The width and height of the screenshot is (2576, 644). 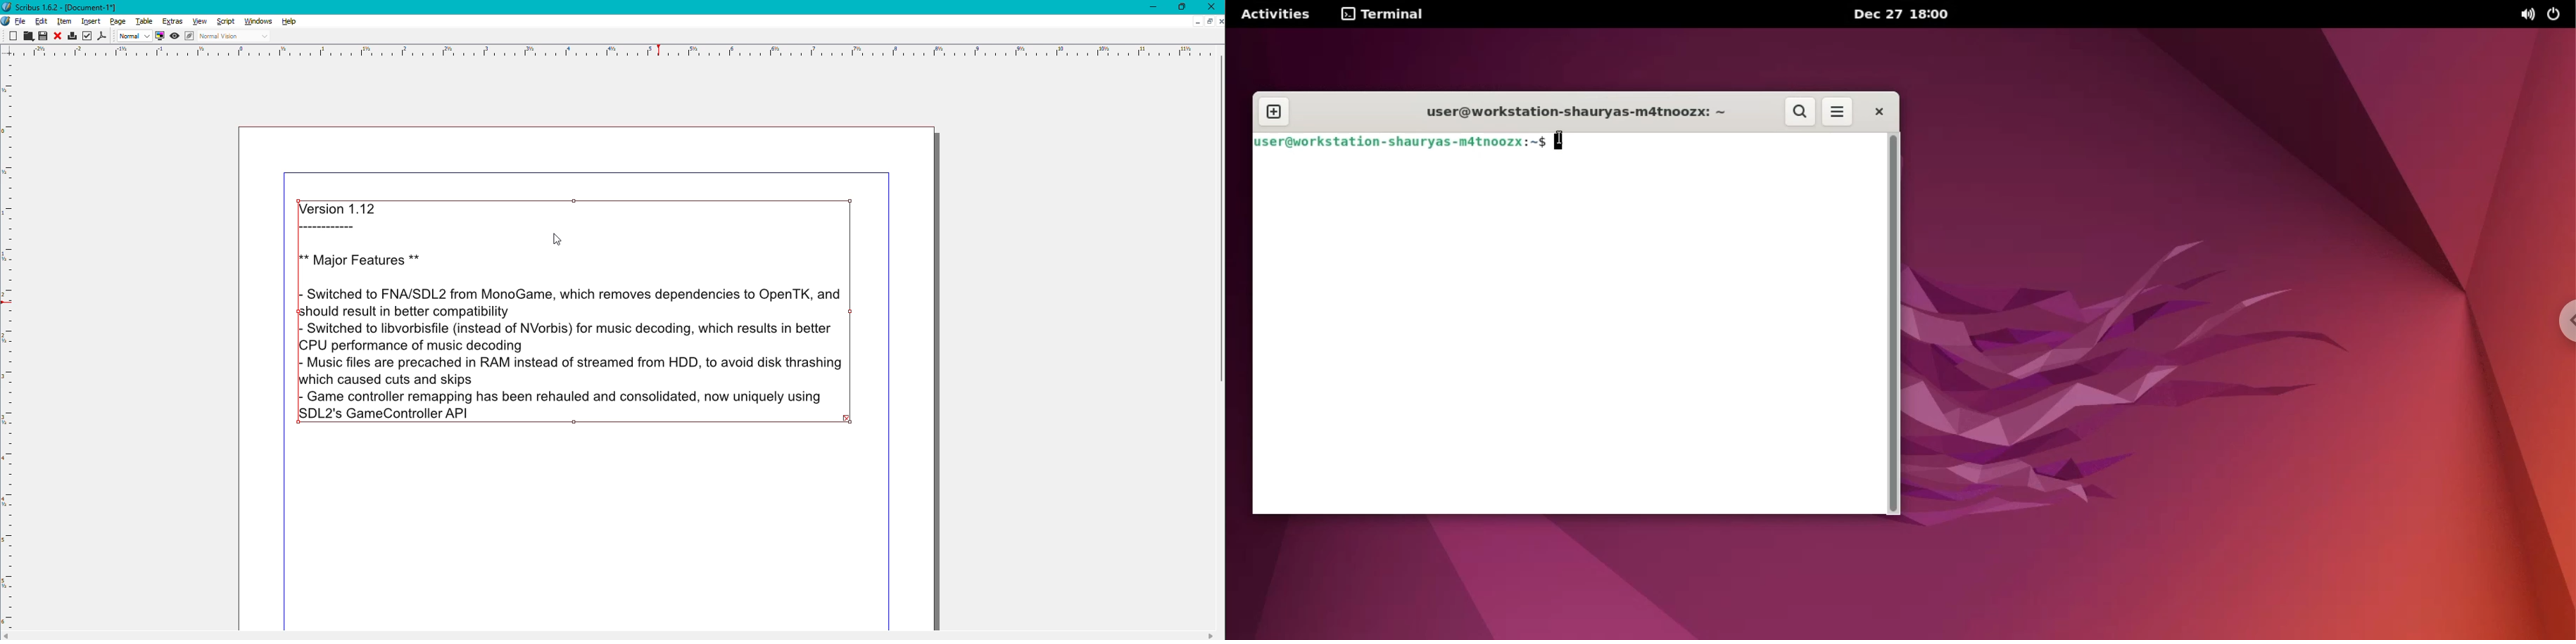 I want to click on Page, so click(x=120, y=20).